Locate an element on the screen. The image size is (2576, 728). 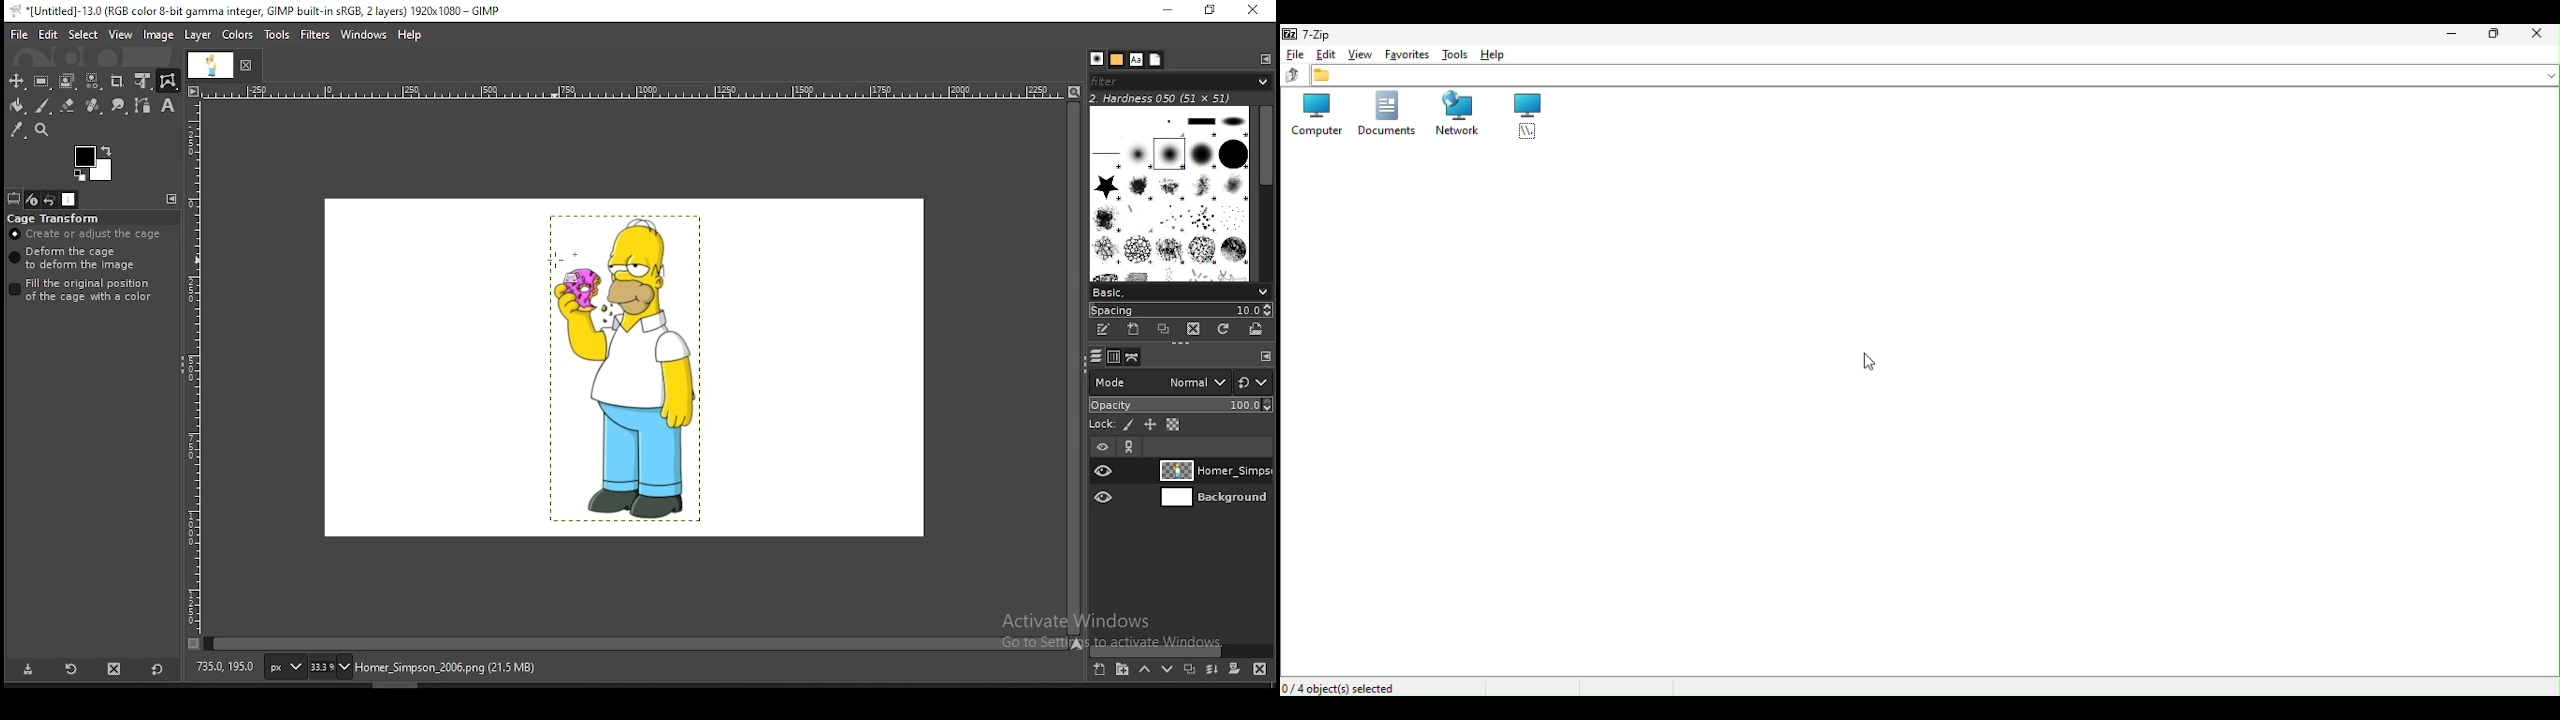
Restore is located at coordinates (2495, 33).